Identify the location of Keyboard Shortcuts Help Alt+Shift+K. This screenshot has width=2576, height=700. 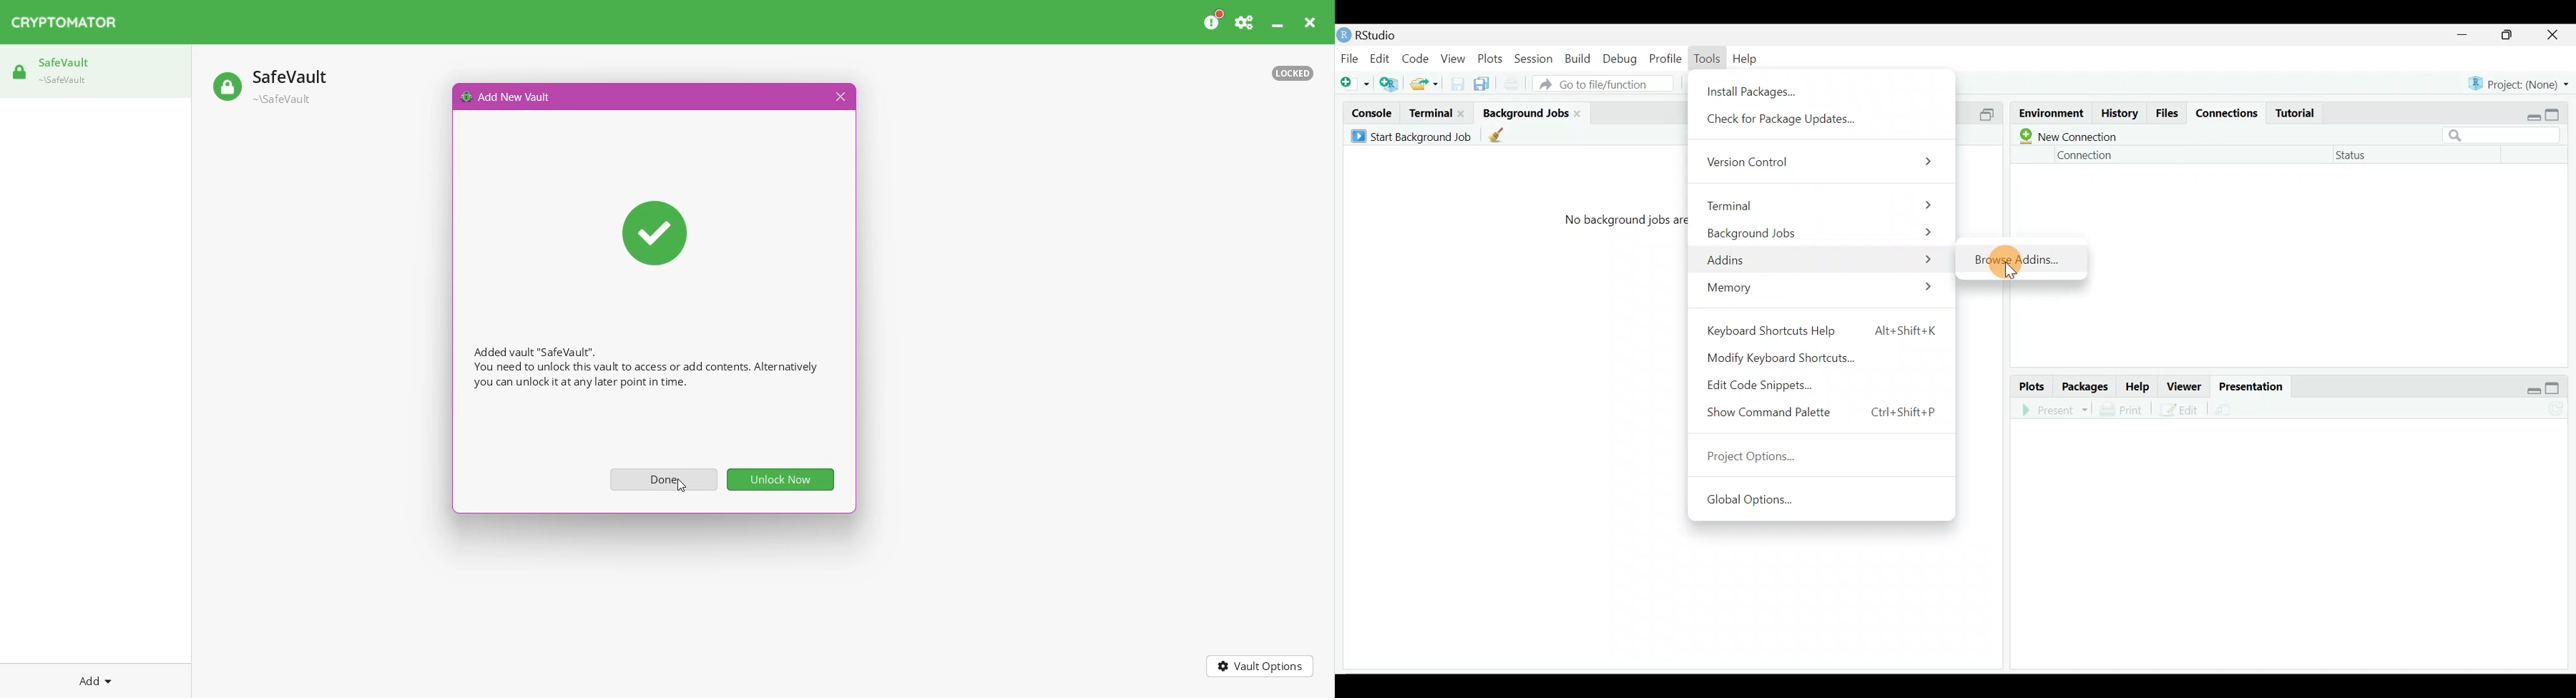
(1820, 330).